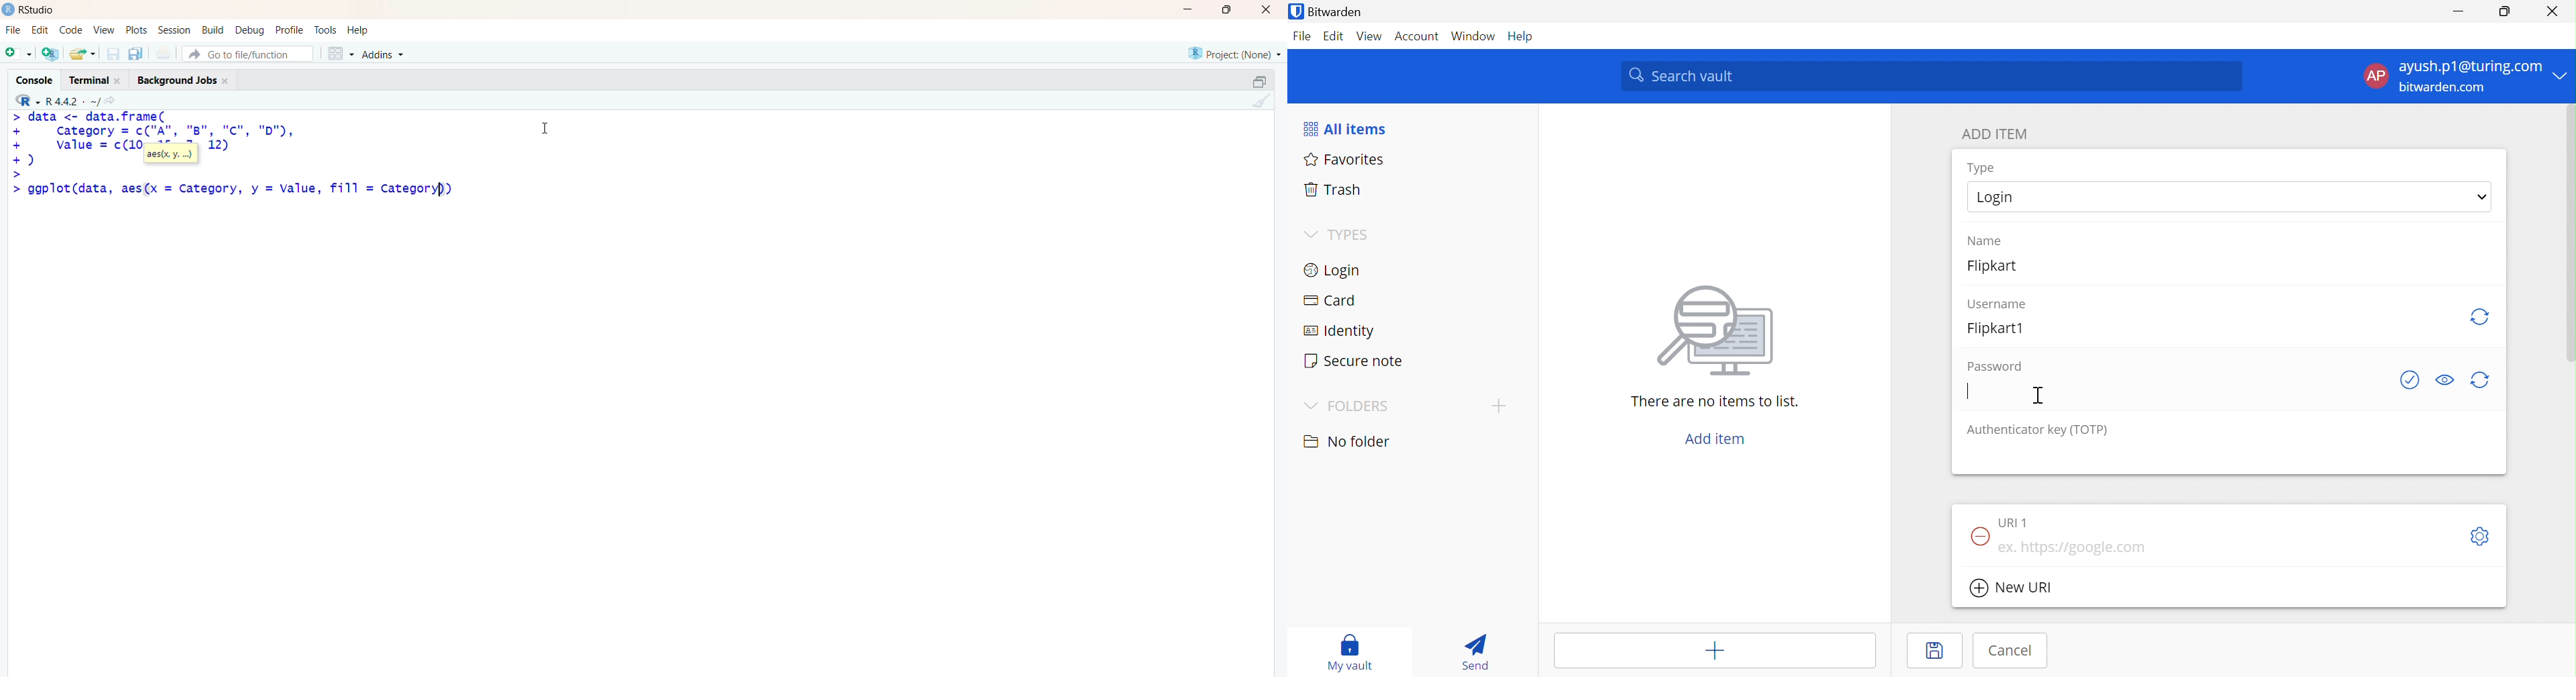  I want to click on bitwarden.com, so click(2448, 89).